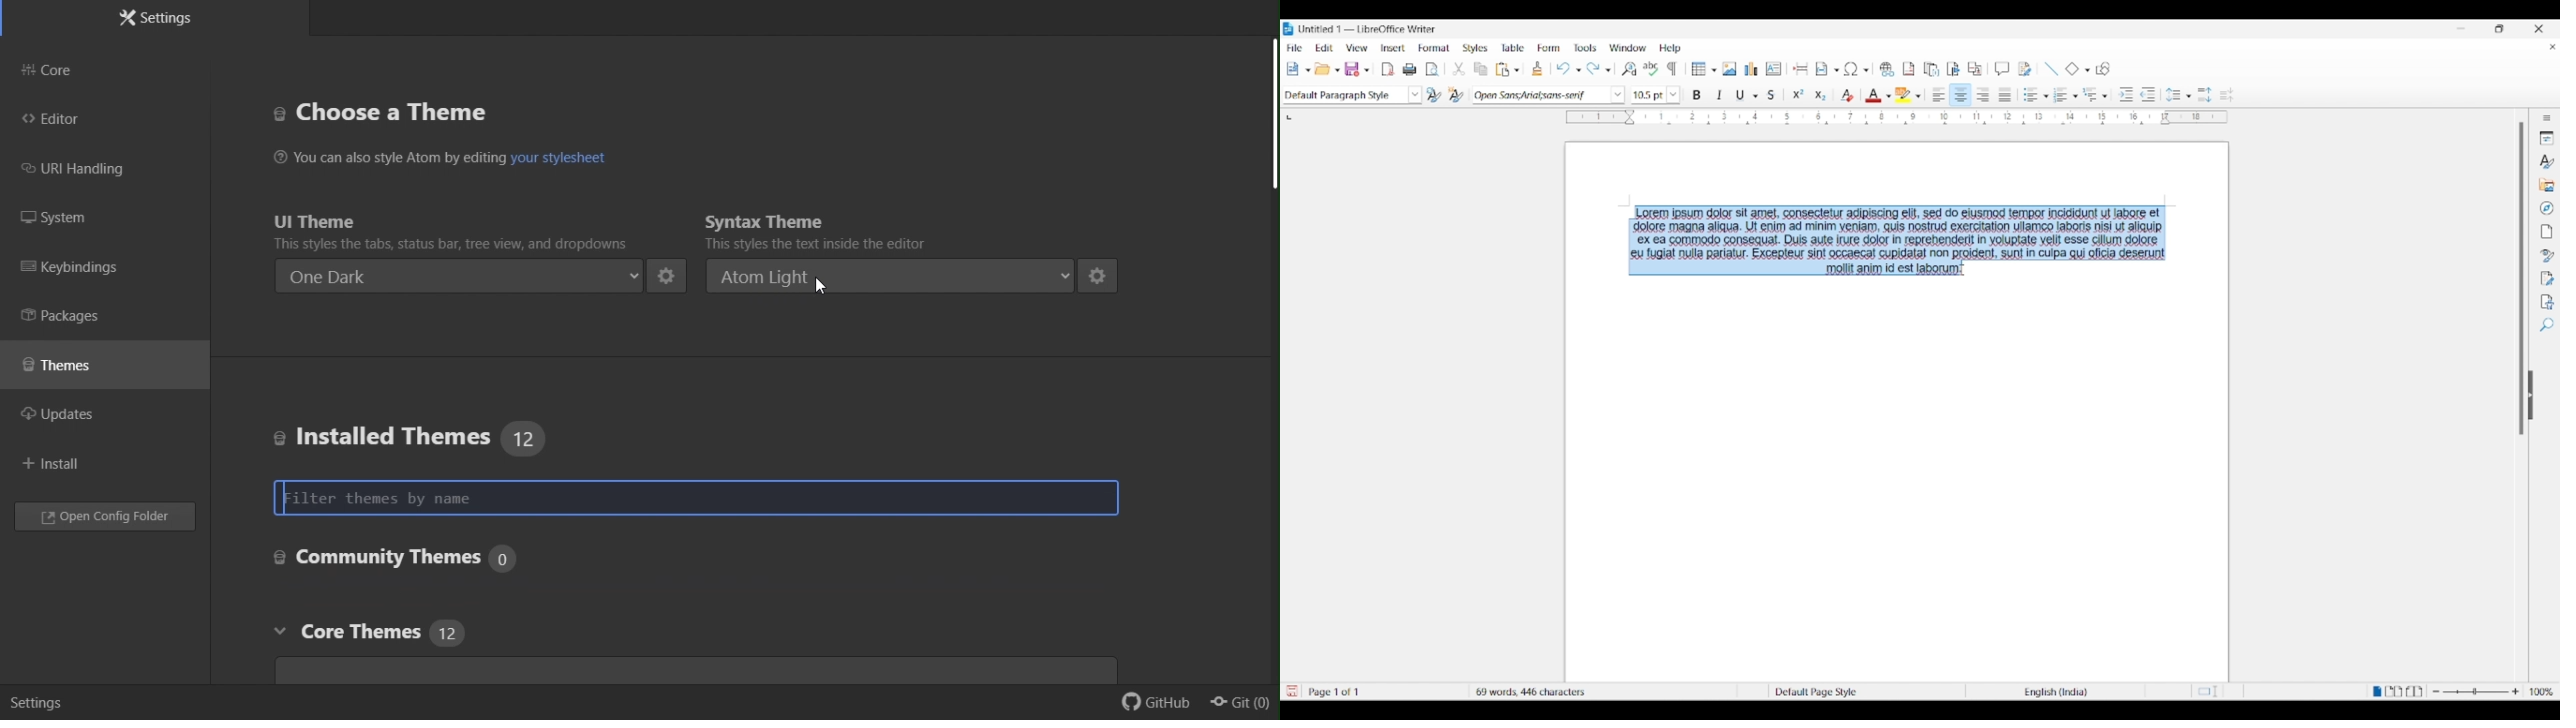  What do you see at coordinates (1897, 117) in the screenshot?
I see `Horizontal ruler` at bounding box center [1897, 117].